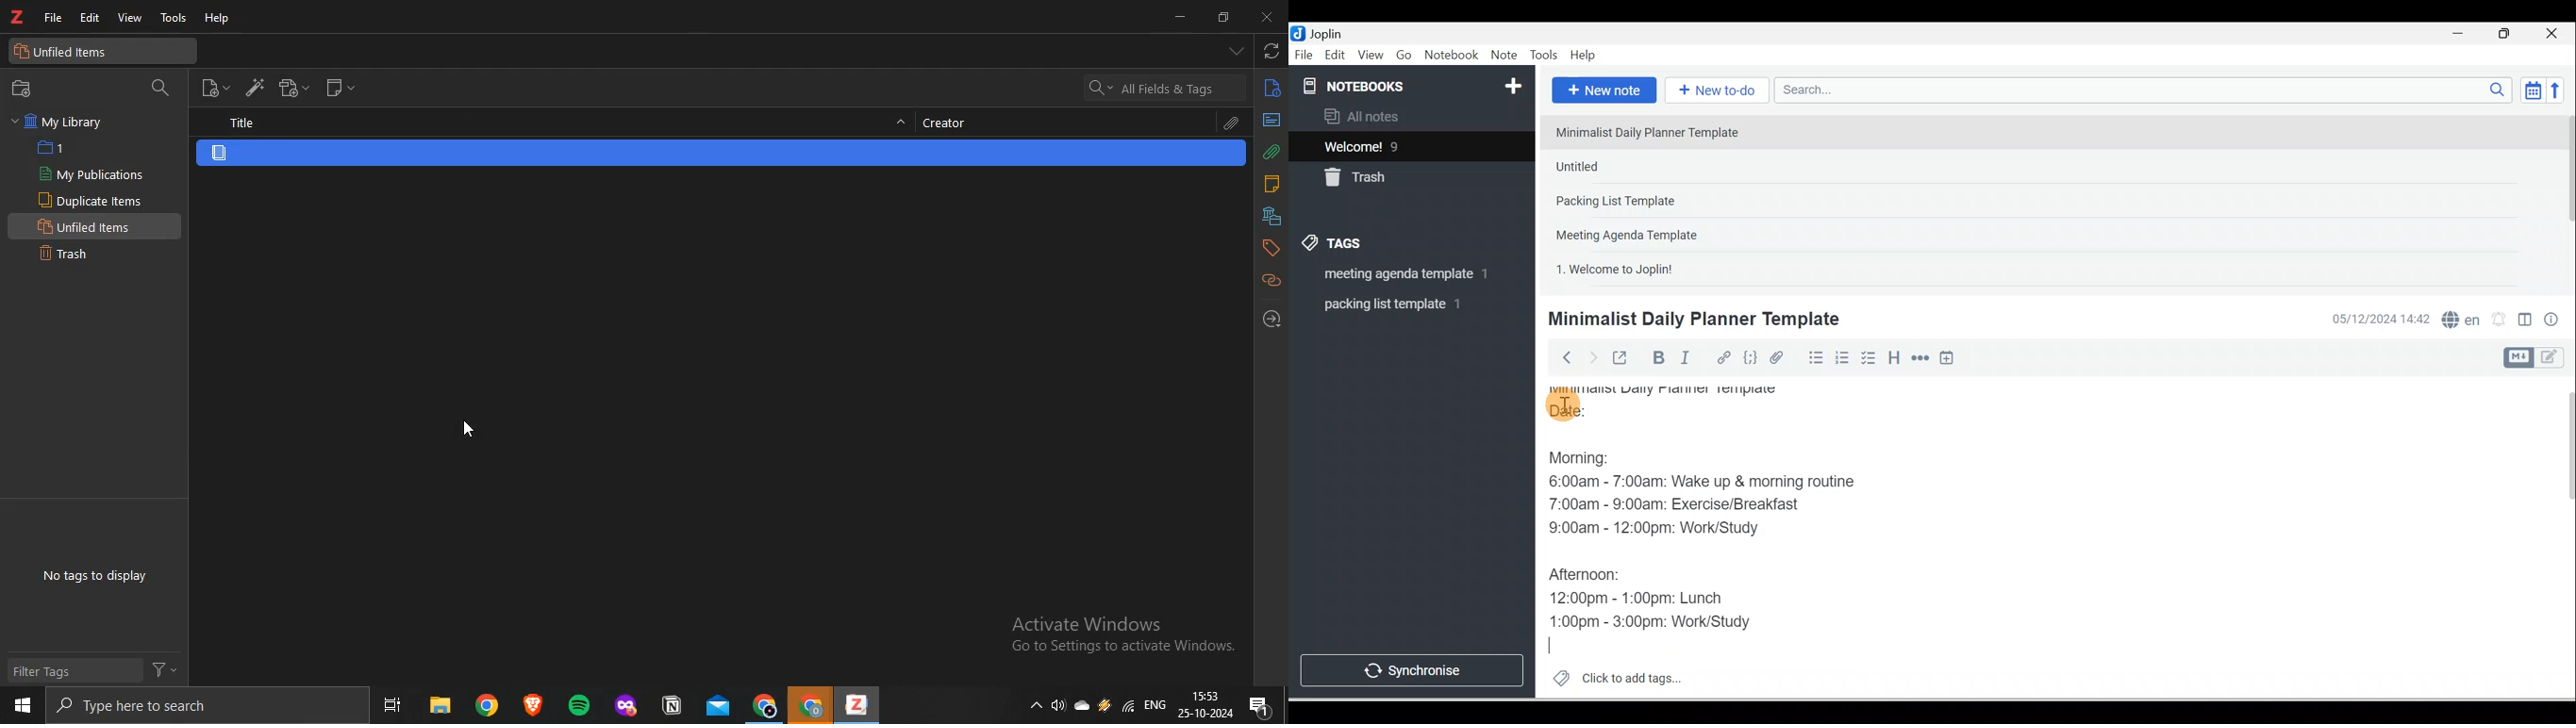  What do you see at coordinates (1402, 304) in the screenshot?
I see `Tag 2` at bounding box center [1402, 304].